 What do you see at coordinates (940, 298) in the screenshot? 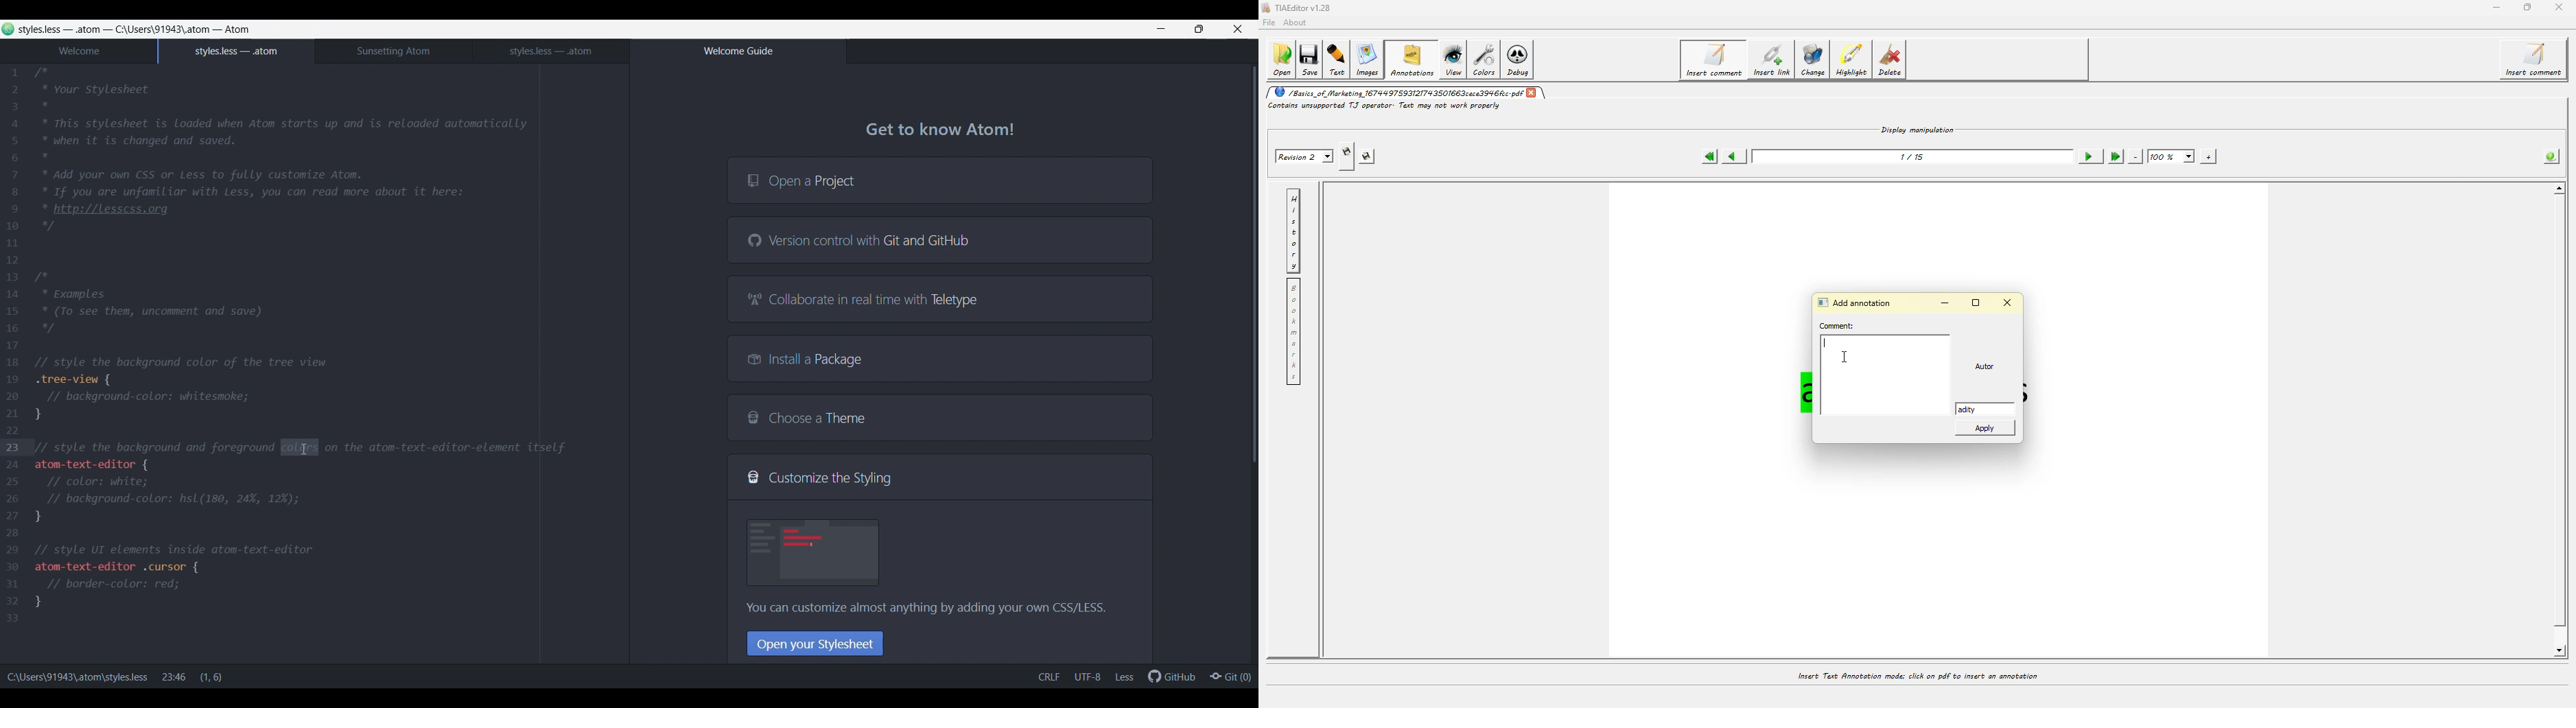
I see `Collaborate in real time with Teletype` at bounding box center [940, 298].